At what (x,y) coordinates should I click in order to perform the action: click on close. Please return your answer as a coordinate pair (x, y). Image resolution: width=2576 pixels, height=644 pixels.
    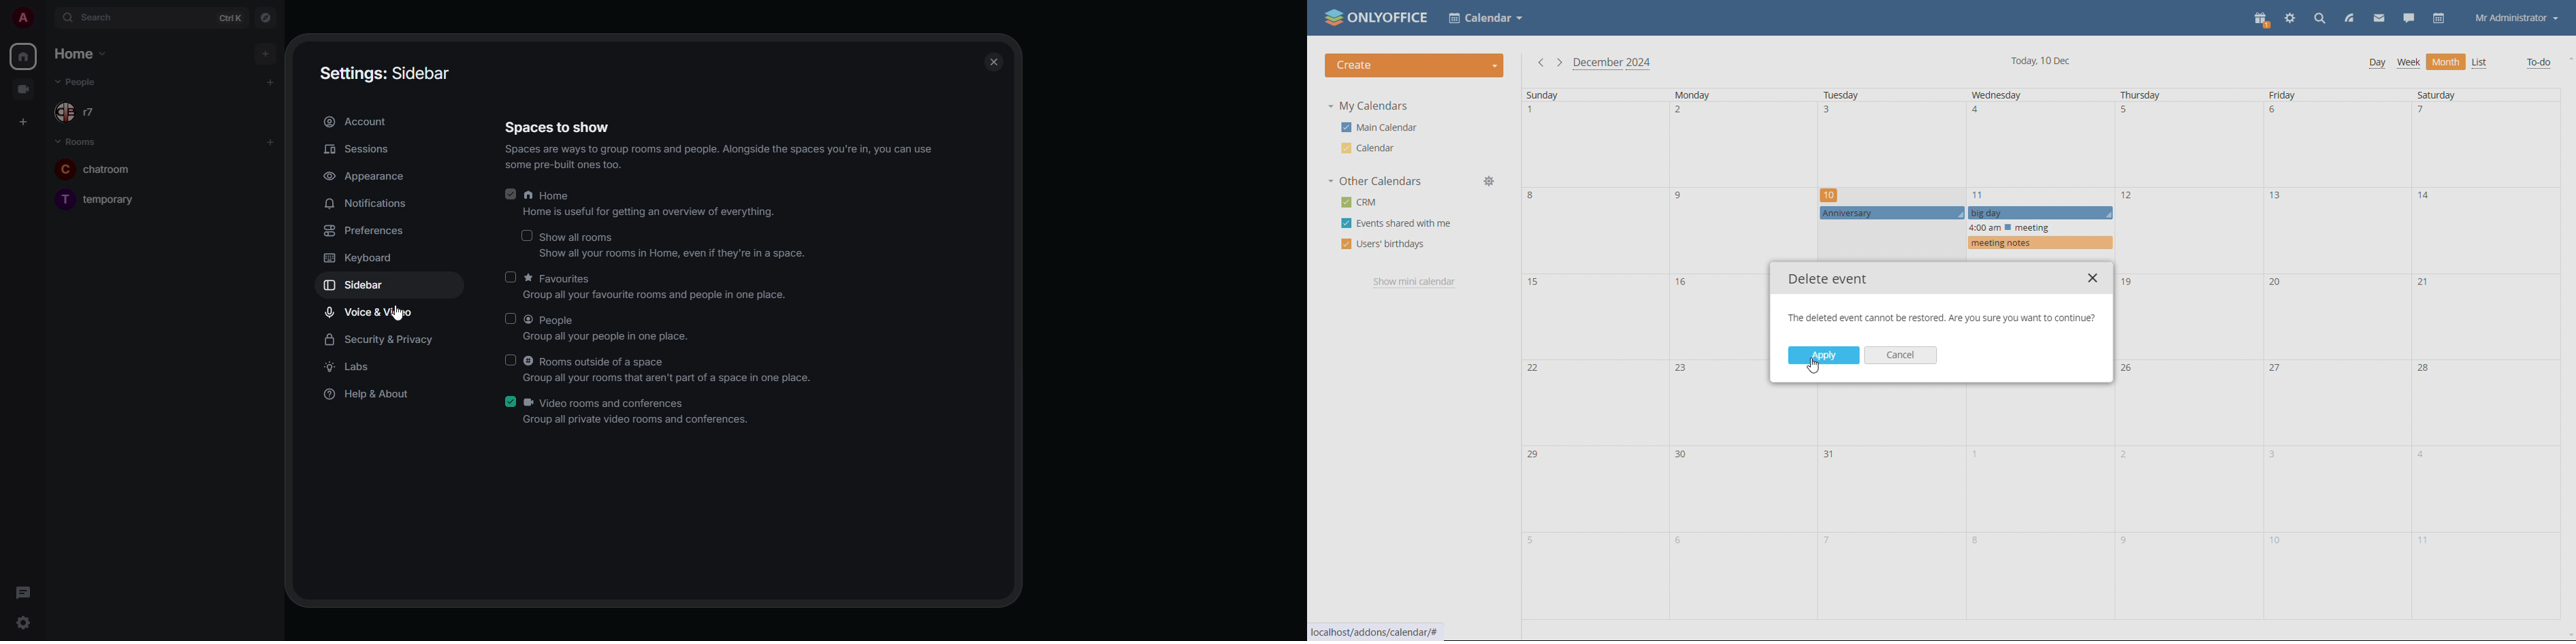
    Looking at the image, I should click on (993, 63).